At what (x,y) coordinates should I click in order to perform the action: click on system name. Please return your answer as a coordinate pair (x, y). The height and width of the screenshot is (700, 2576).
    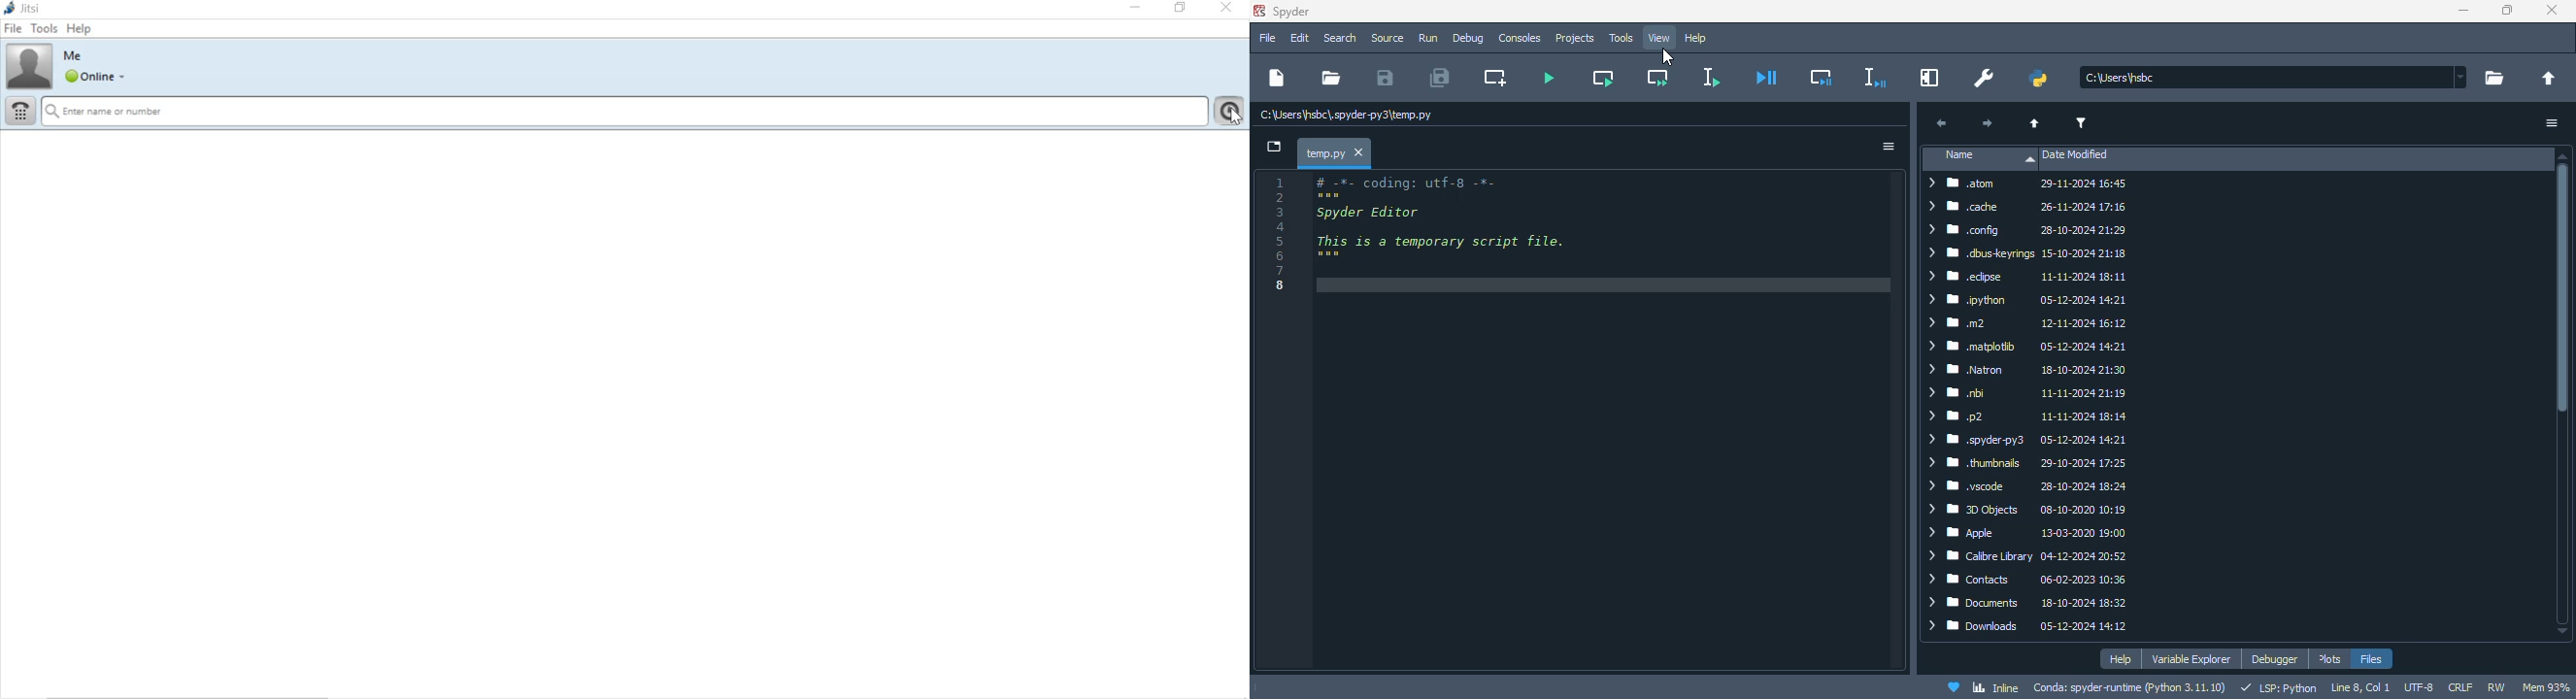
    Looking at the image, I should click on (24, 8).